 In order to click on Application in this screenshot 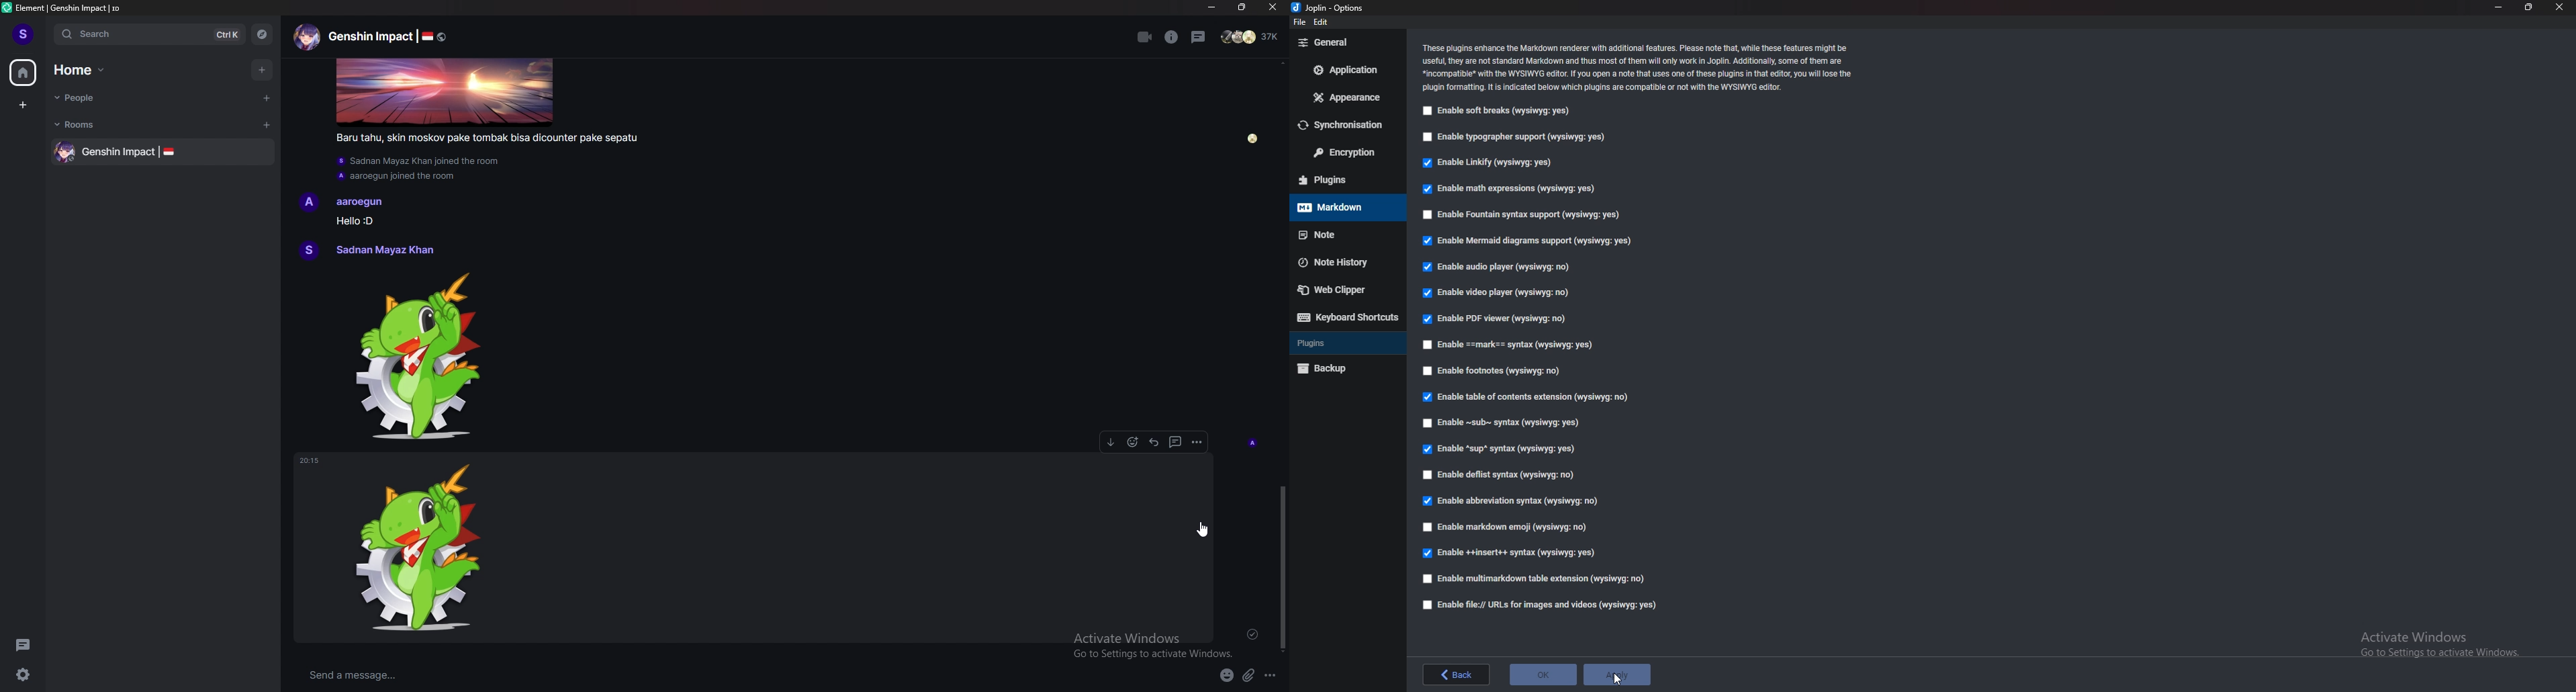, I will do `click(1349, 68)`.